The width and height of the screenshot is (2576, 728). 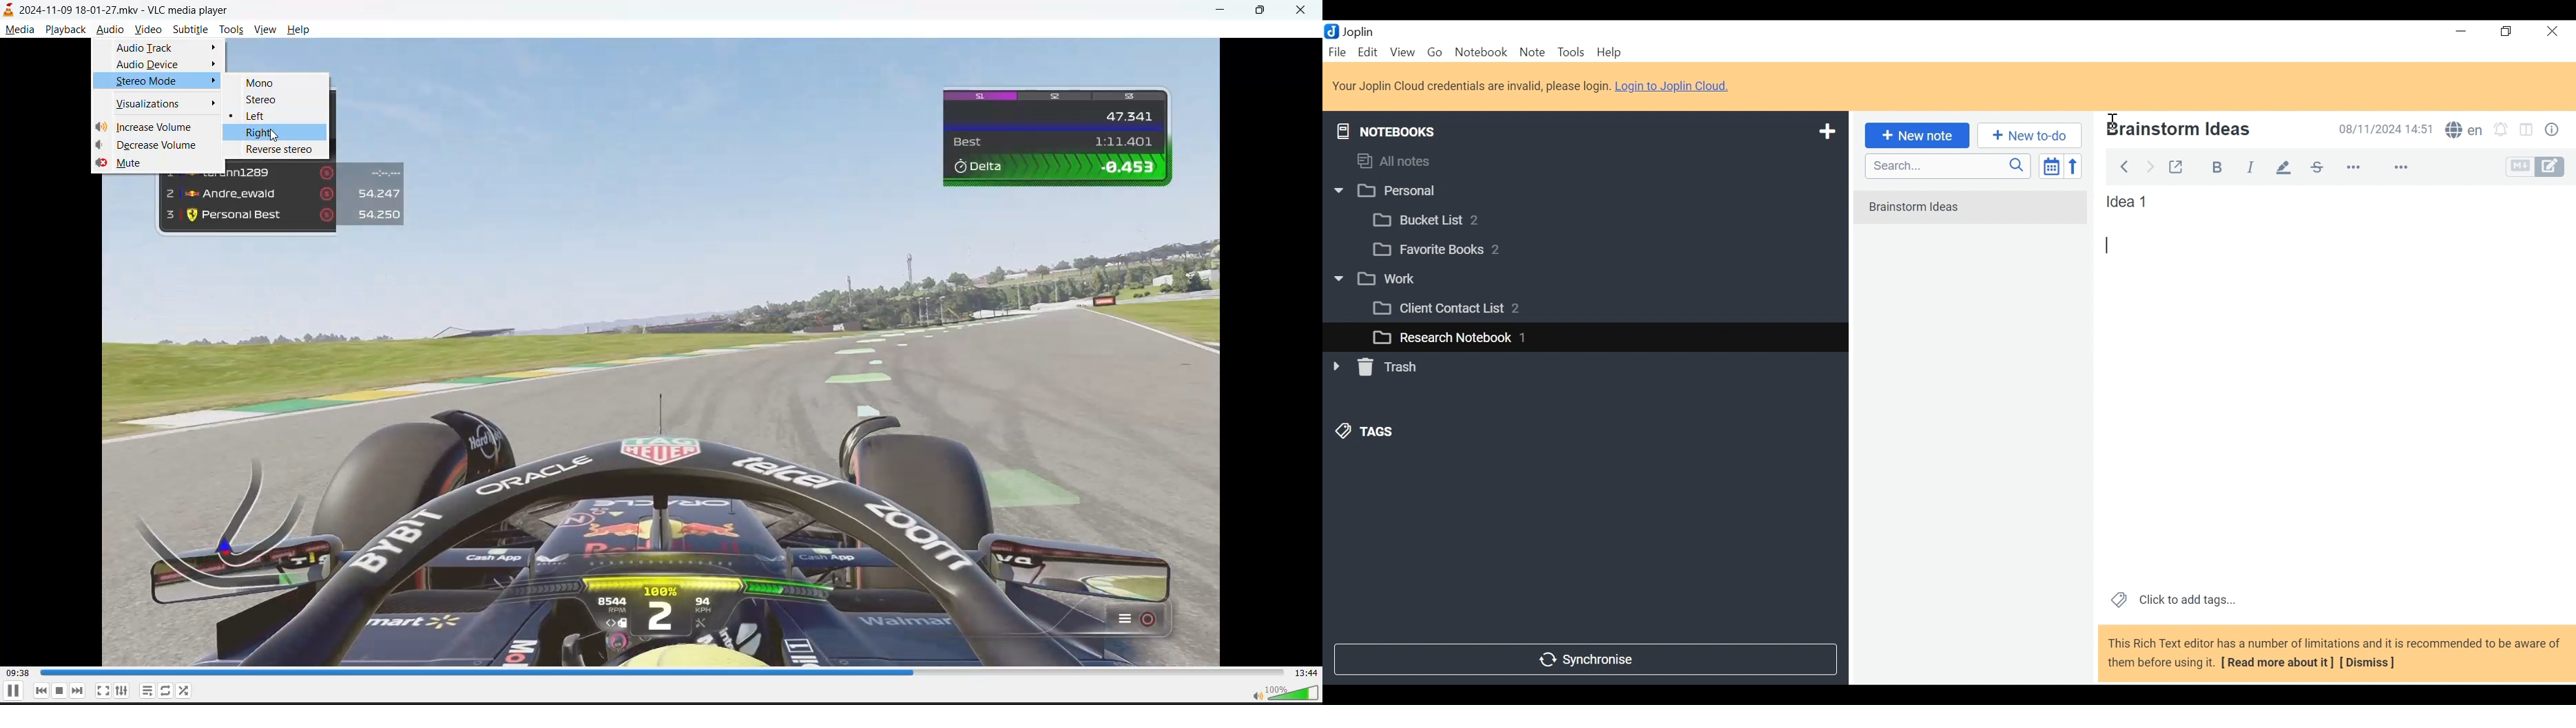 I want to click on pen, so click(x=2284, y=166).